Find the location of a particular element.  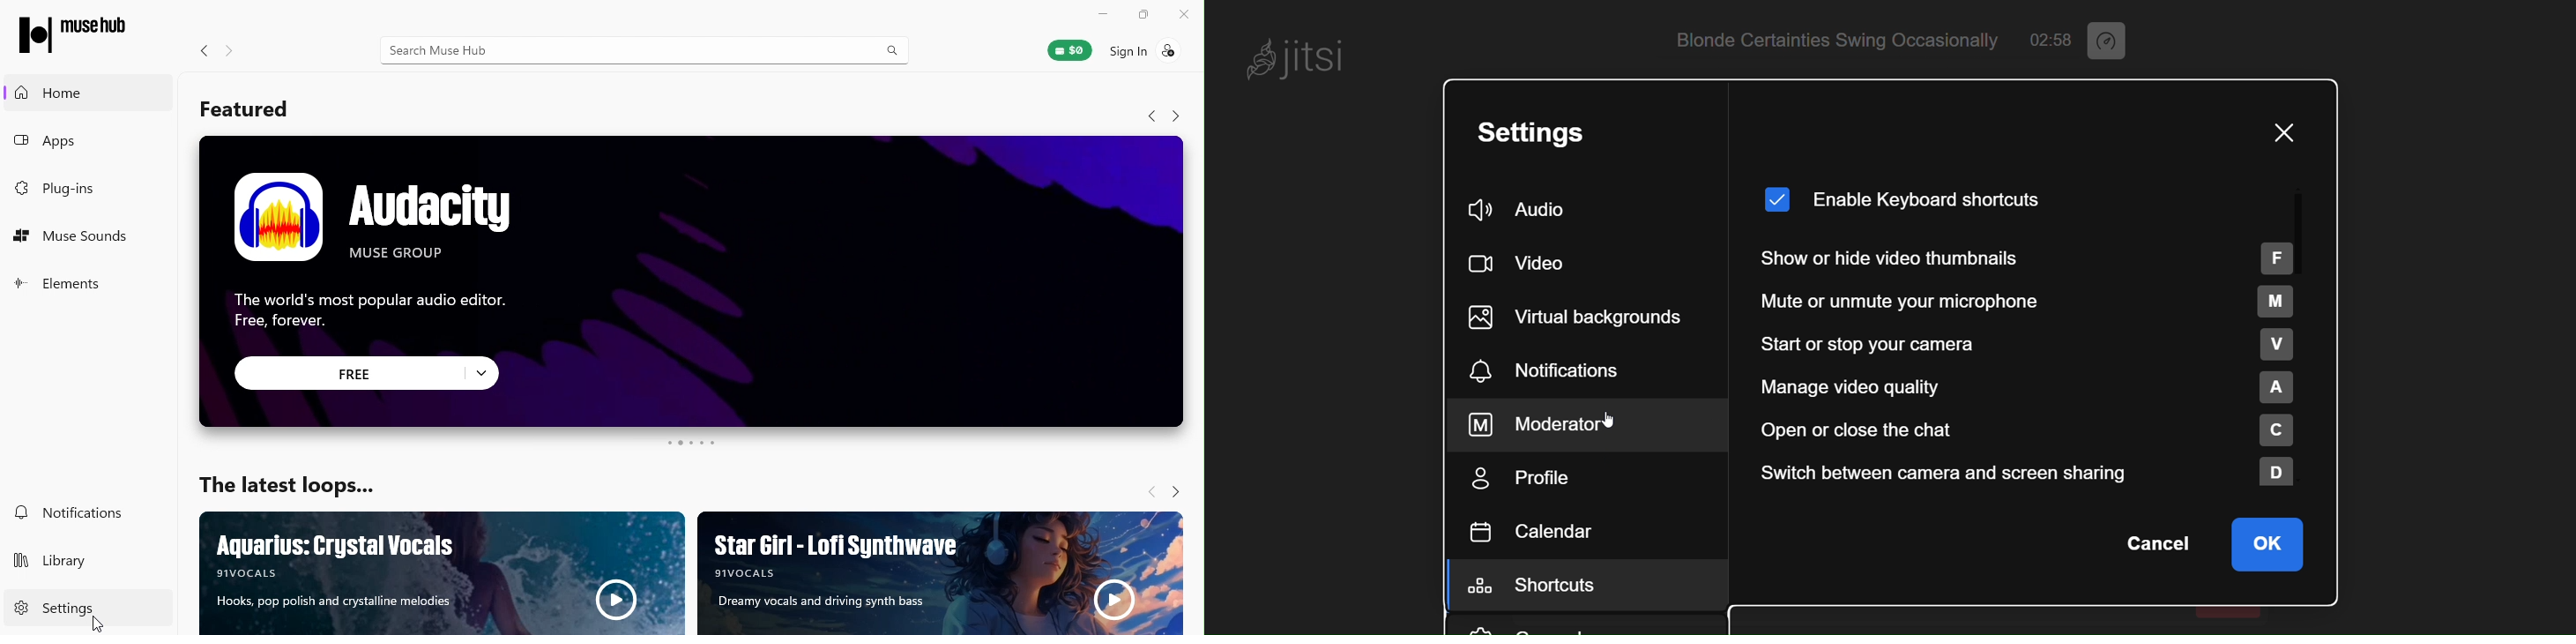

virtual background is located at coordinates (1587, 317).